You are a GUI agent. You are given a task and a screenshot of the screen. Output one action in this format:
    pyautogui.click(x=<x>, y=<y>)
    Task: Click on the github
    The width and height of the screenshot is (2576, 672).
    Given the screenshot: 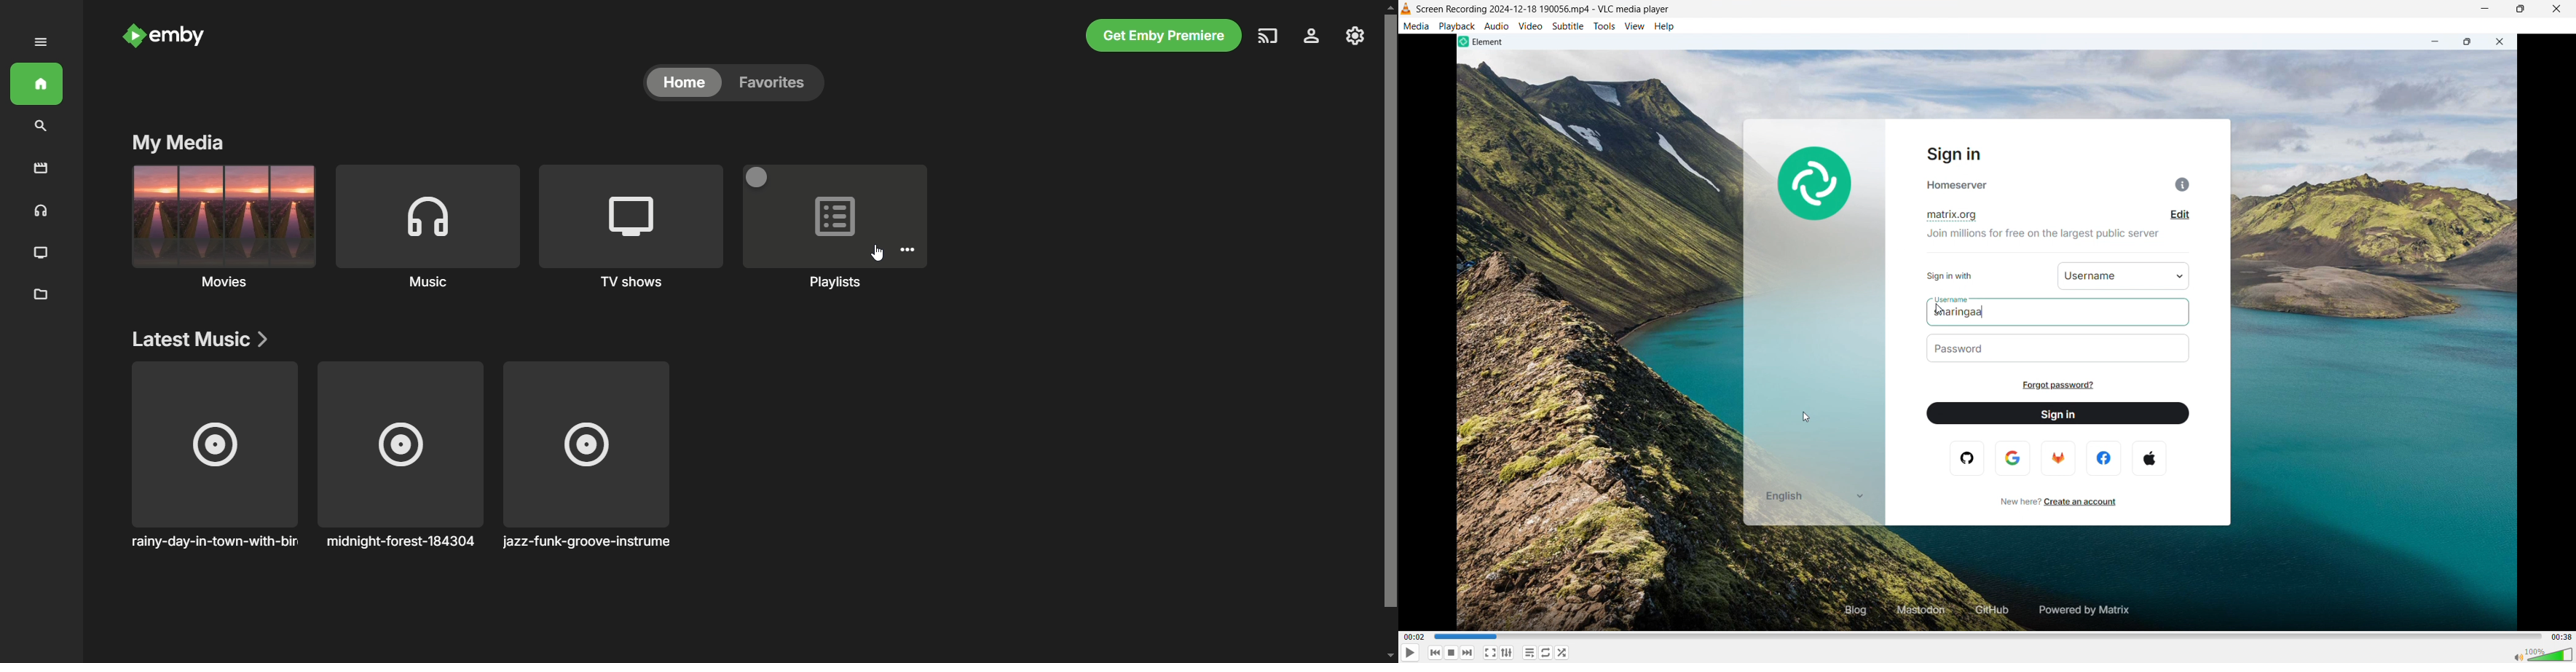 What is the action you would take?
    pyautogui.click(x=1986, y=609)
    